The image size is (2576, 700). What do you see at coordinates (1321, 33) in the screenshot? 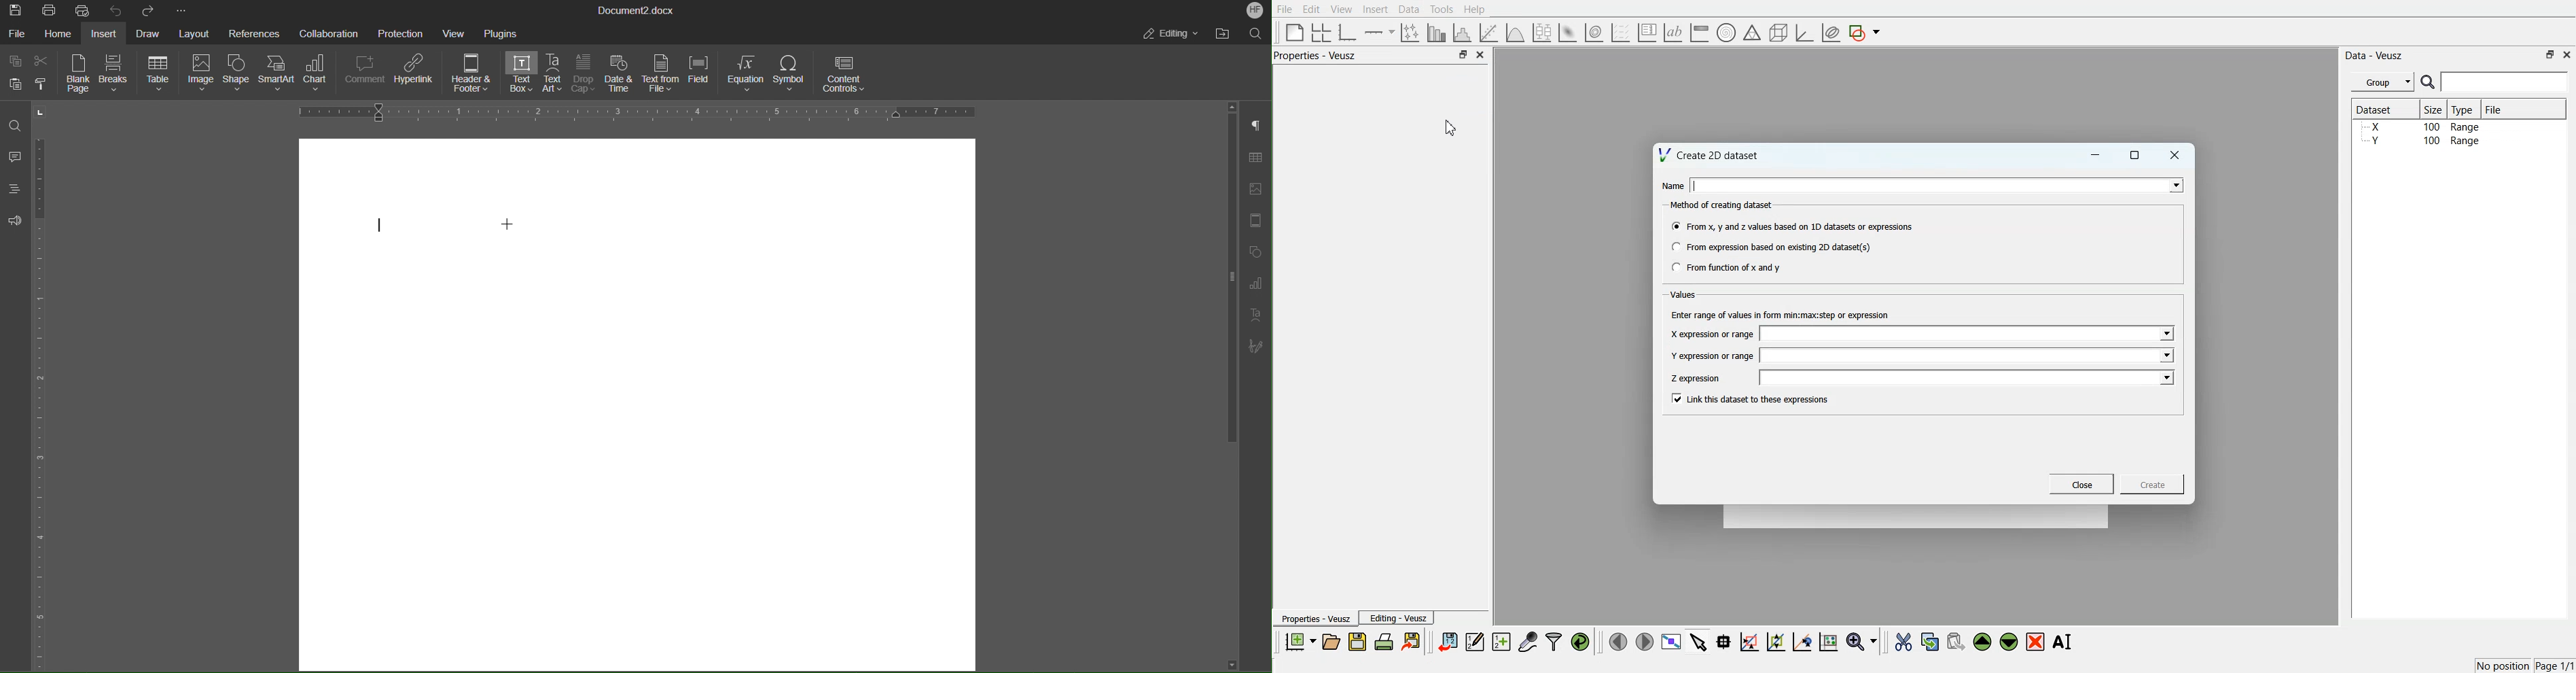
I see `Arrange graph in grid` at bounding box center [1321, 33].